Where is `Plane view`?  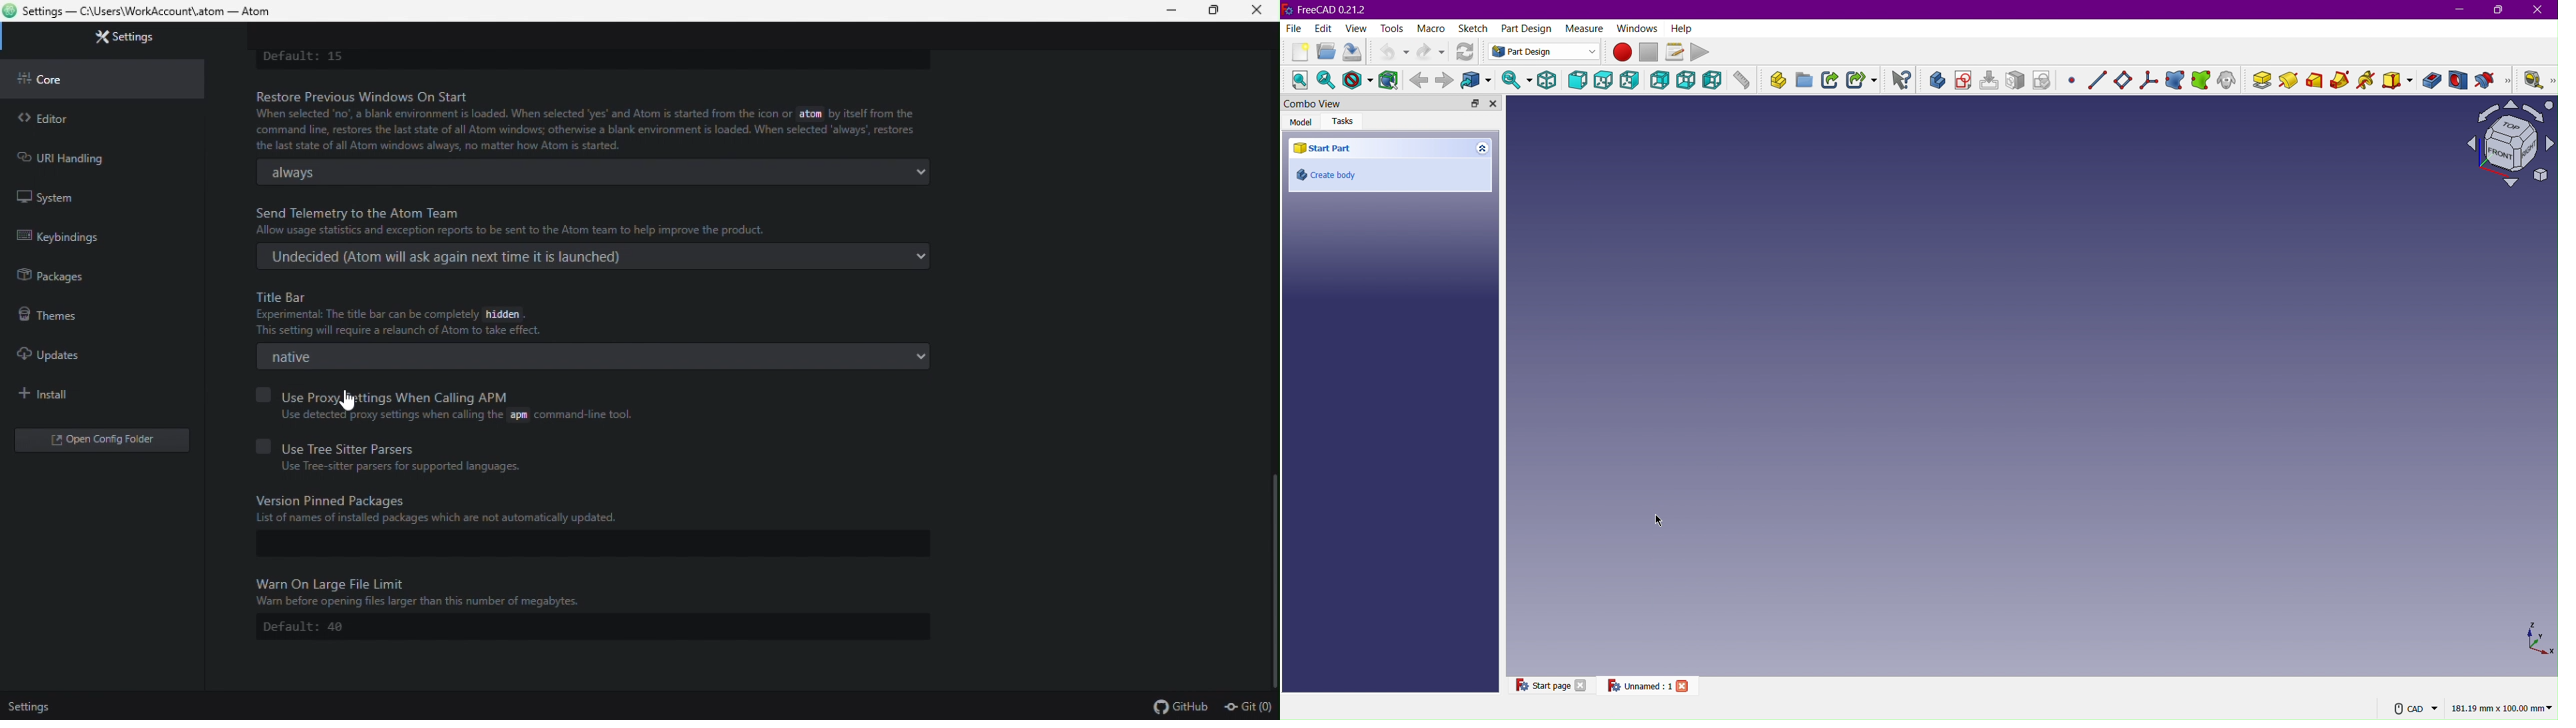
Plane view is located at coordinates (2502, 147).